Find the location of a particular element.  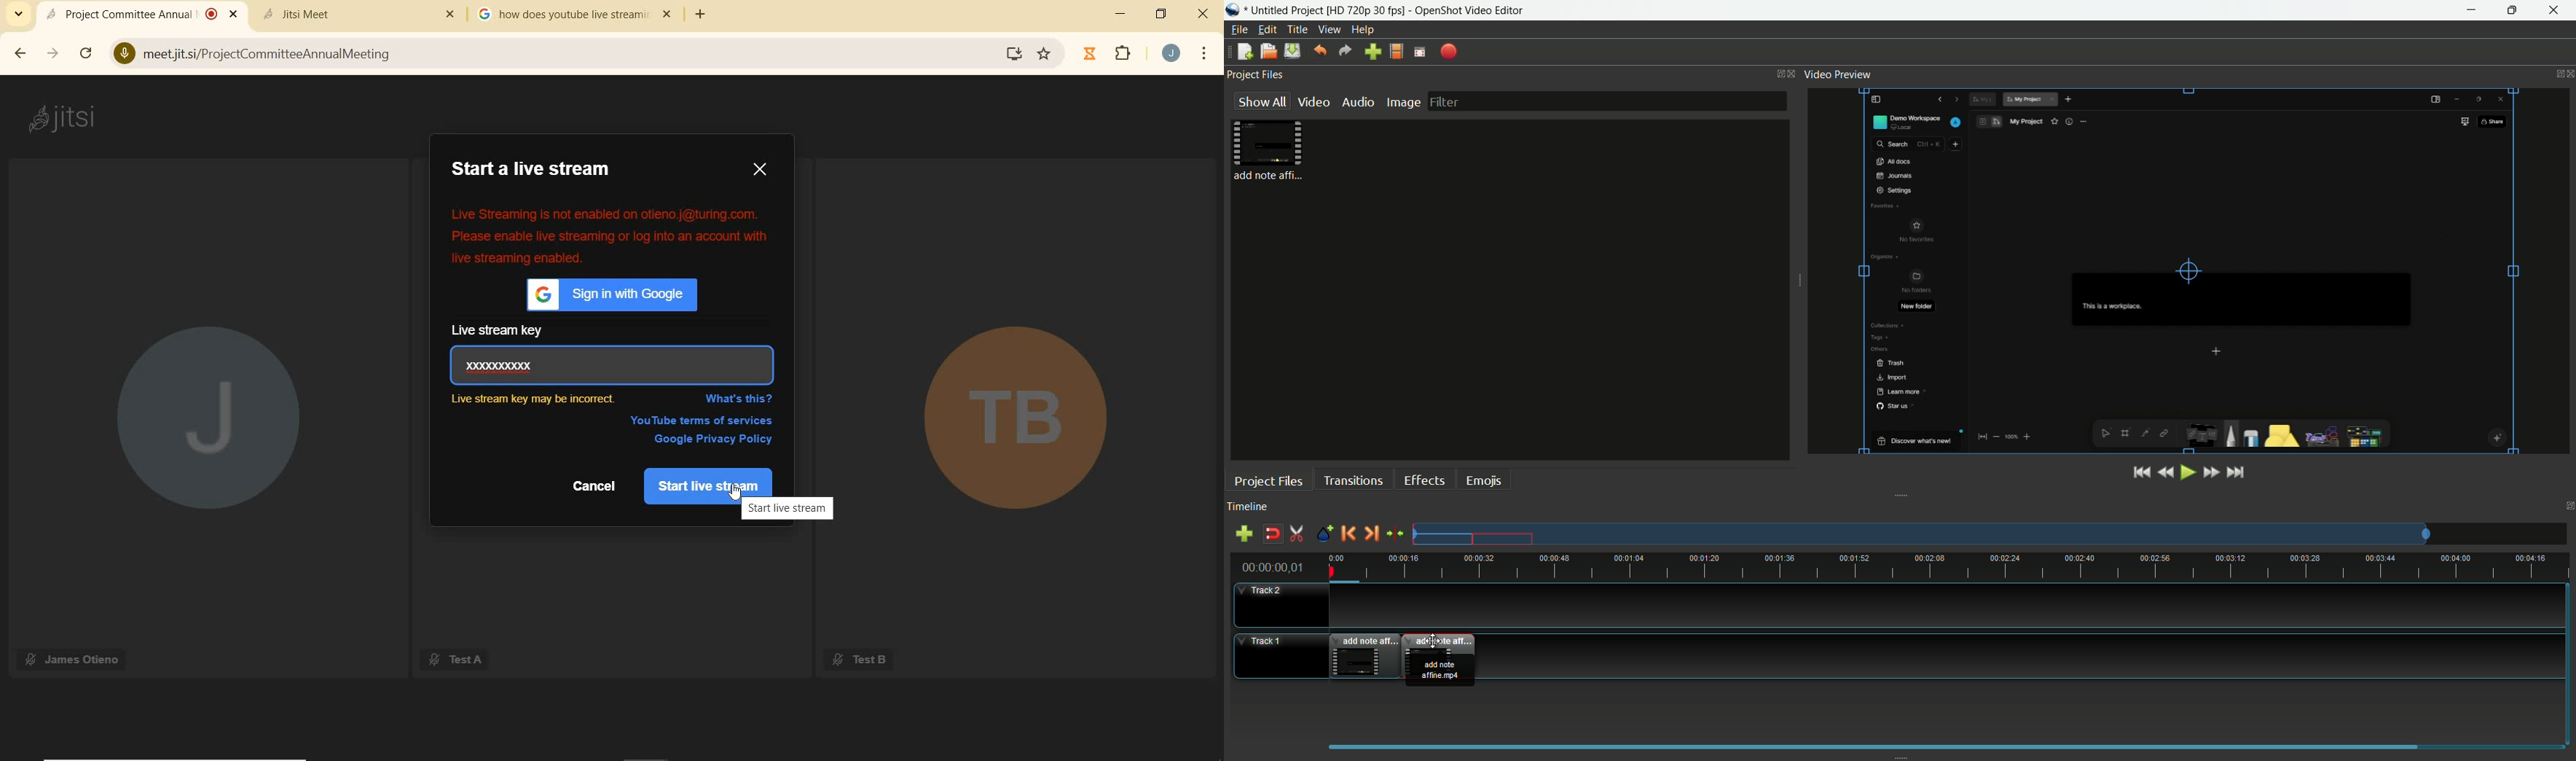

jump to start is located at coordinates (2140, 474).